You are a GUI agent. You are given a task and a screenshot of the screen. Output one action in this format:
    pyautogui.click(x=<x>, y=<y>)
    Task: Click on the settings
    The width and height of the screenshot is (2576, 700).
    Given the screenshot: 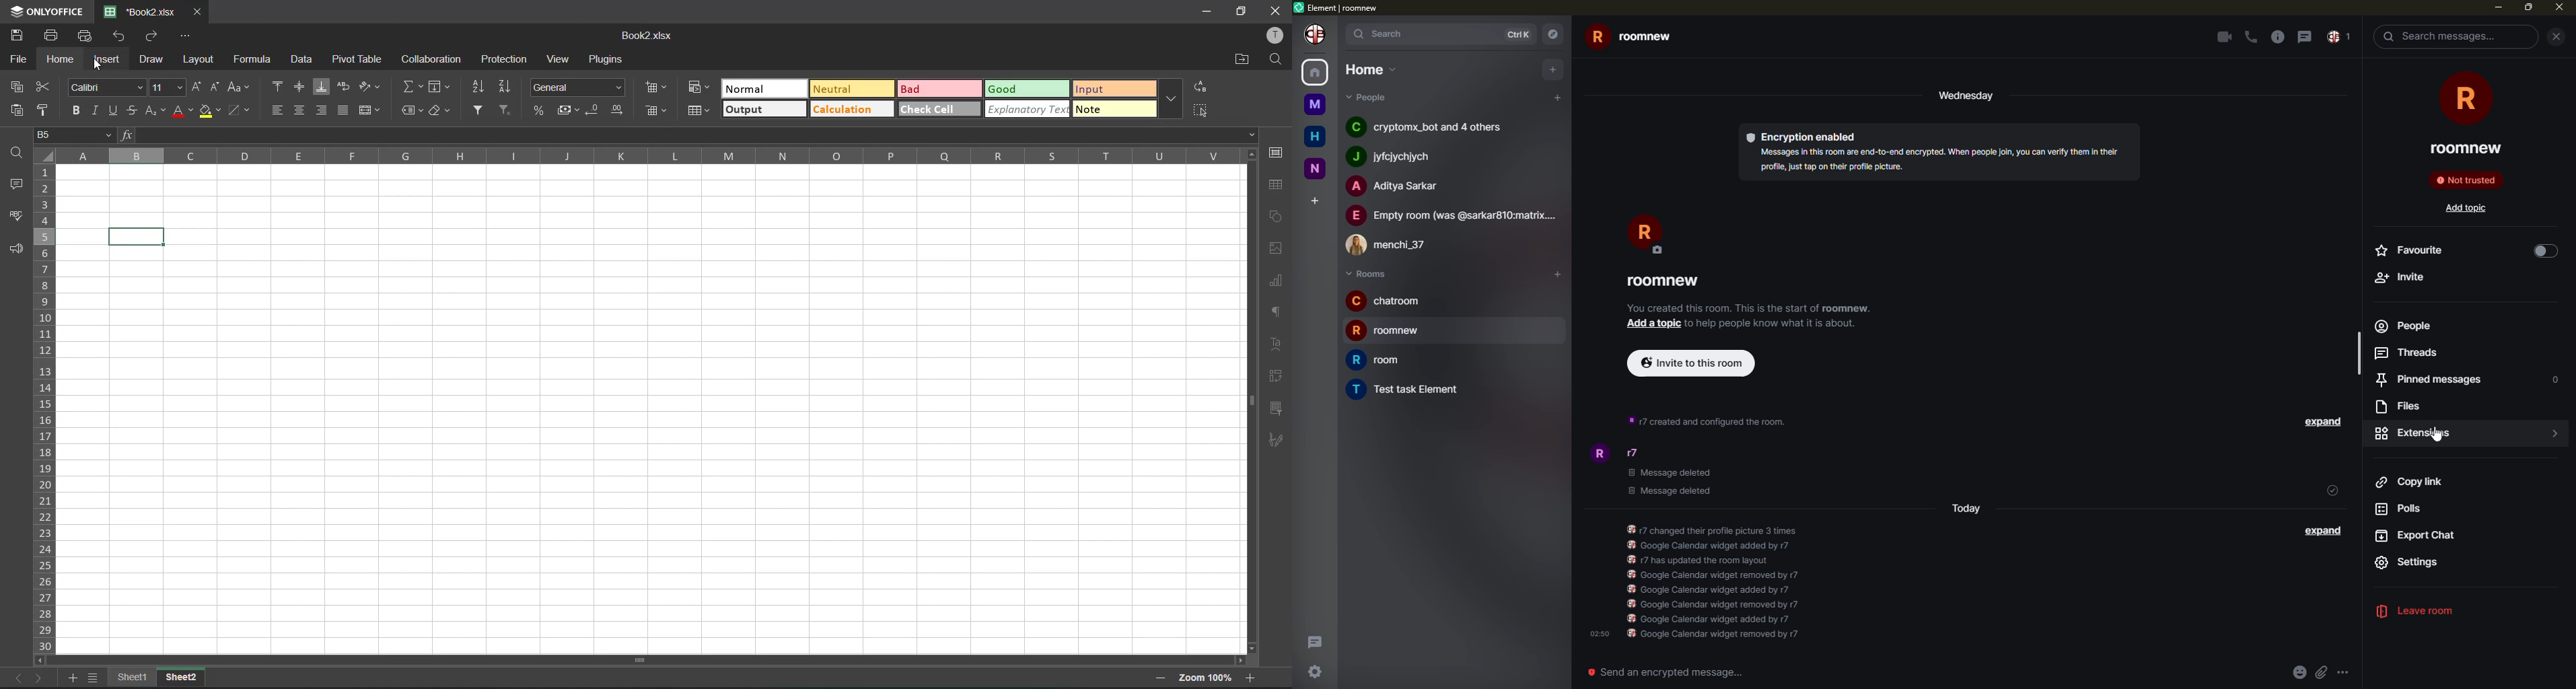 What is the action you would take?
    pyautogui.click(x=1319, y=675)
    